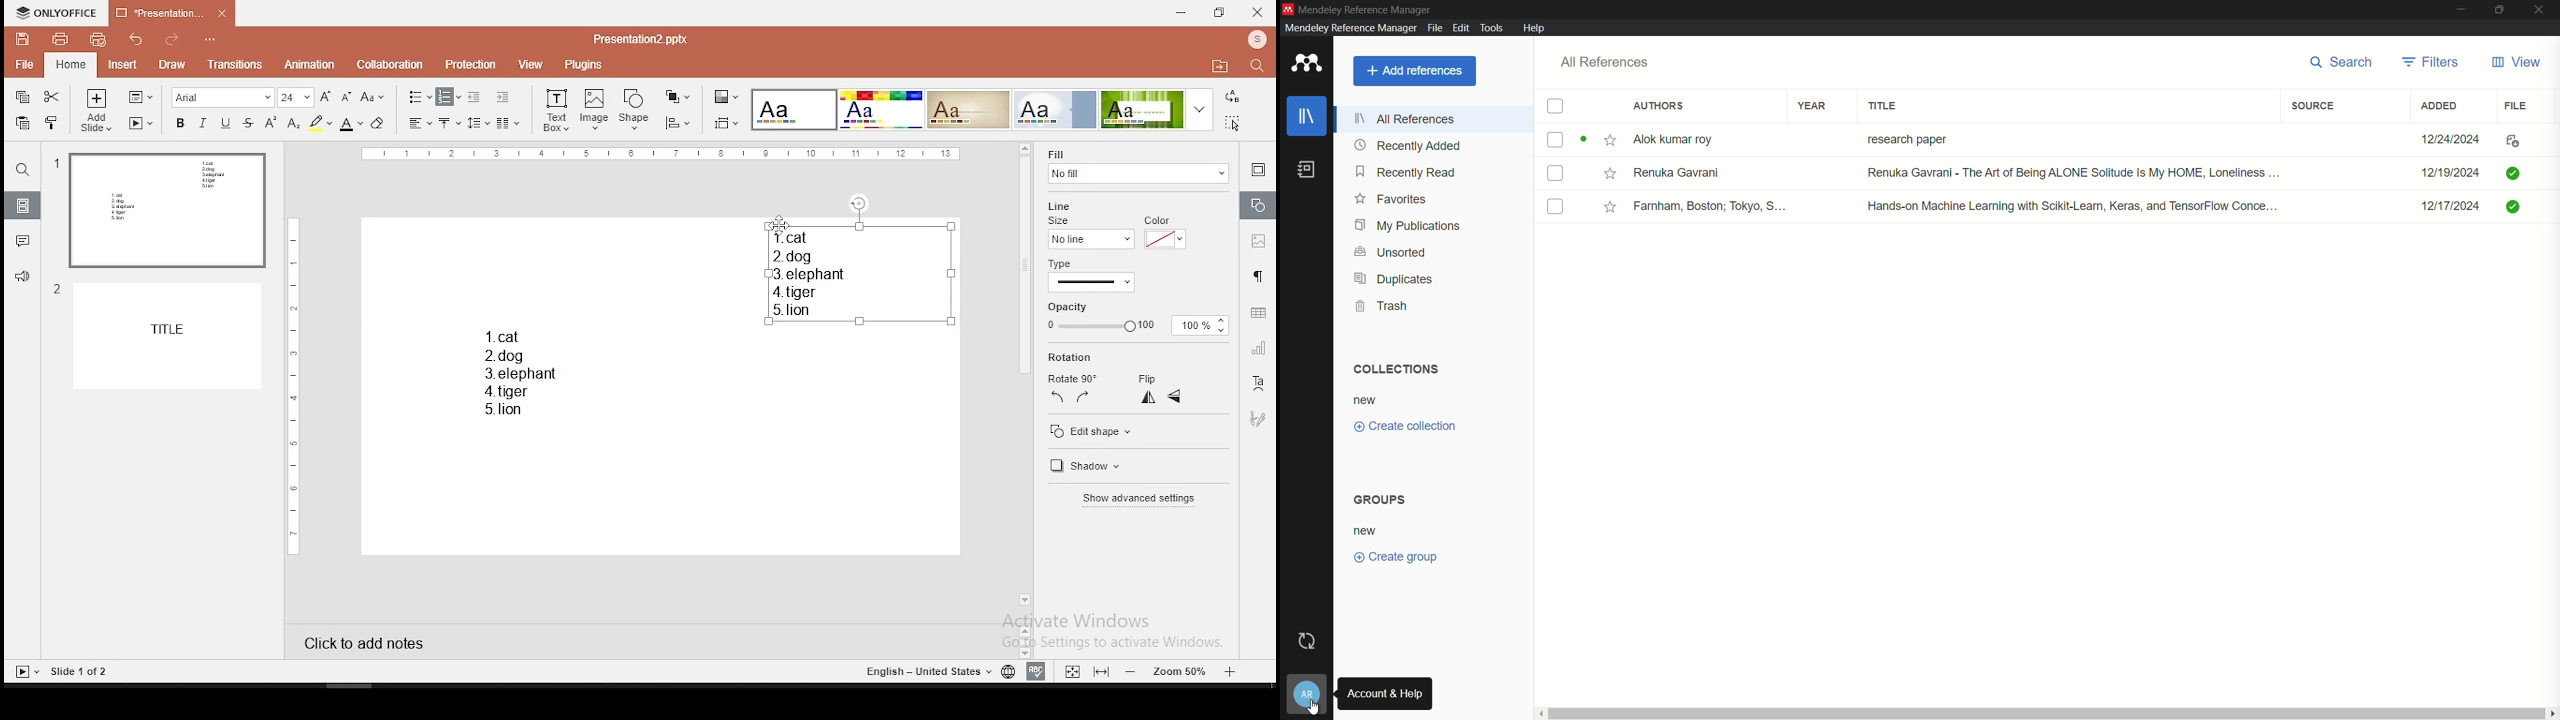  What do you see at coordinates (1408, 173) in the screenshot?
I see `recently read` at bounding box center [1408, 173].